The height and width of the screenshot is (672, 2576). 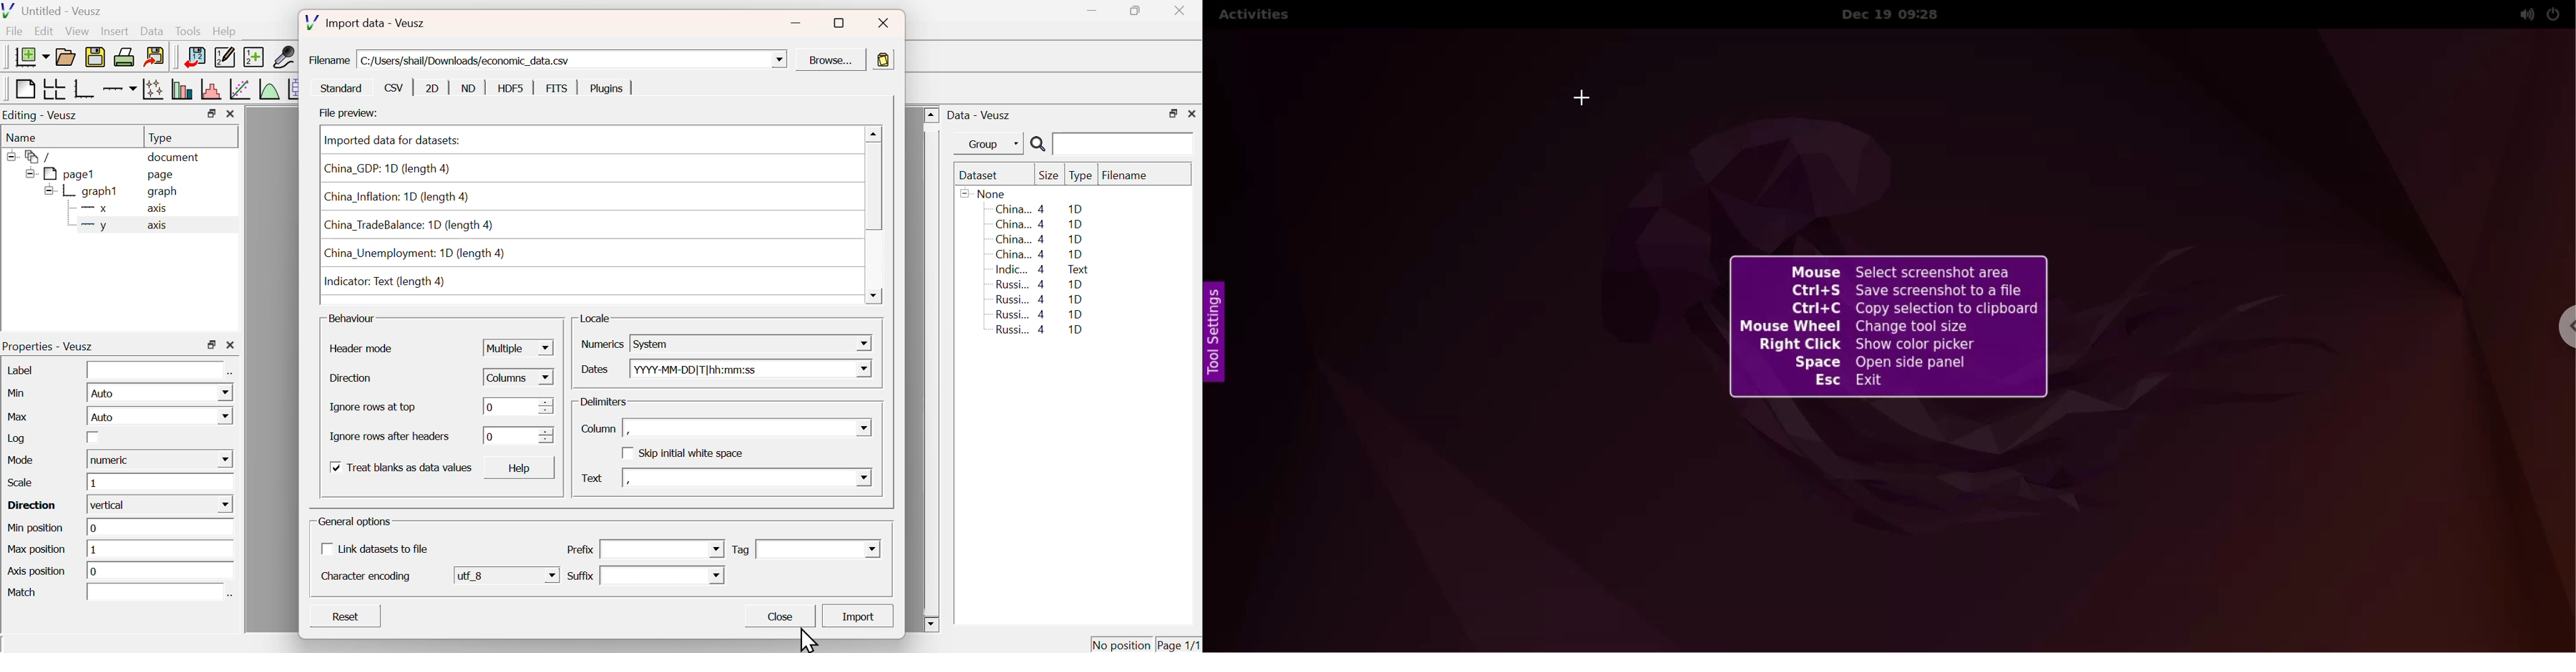 I want to click on Edit, so click(x=44, y=30).